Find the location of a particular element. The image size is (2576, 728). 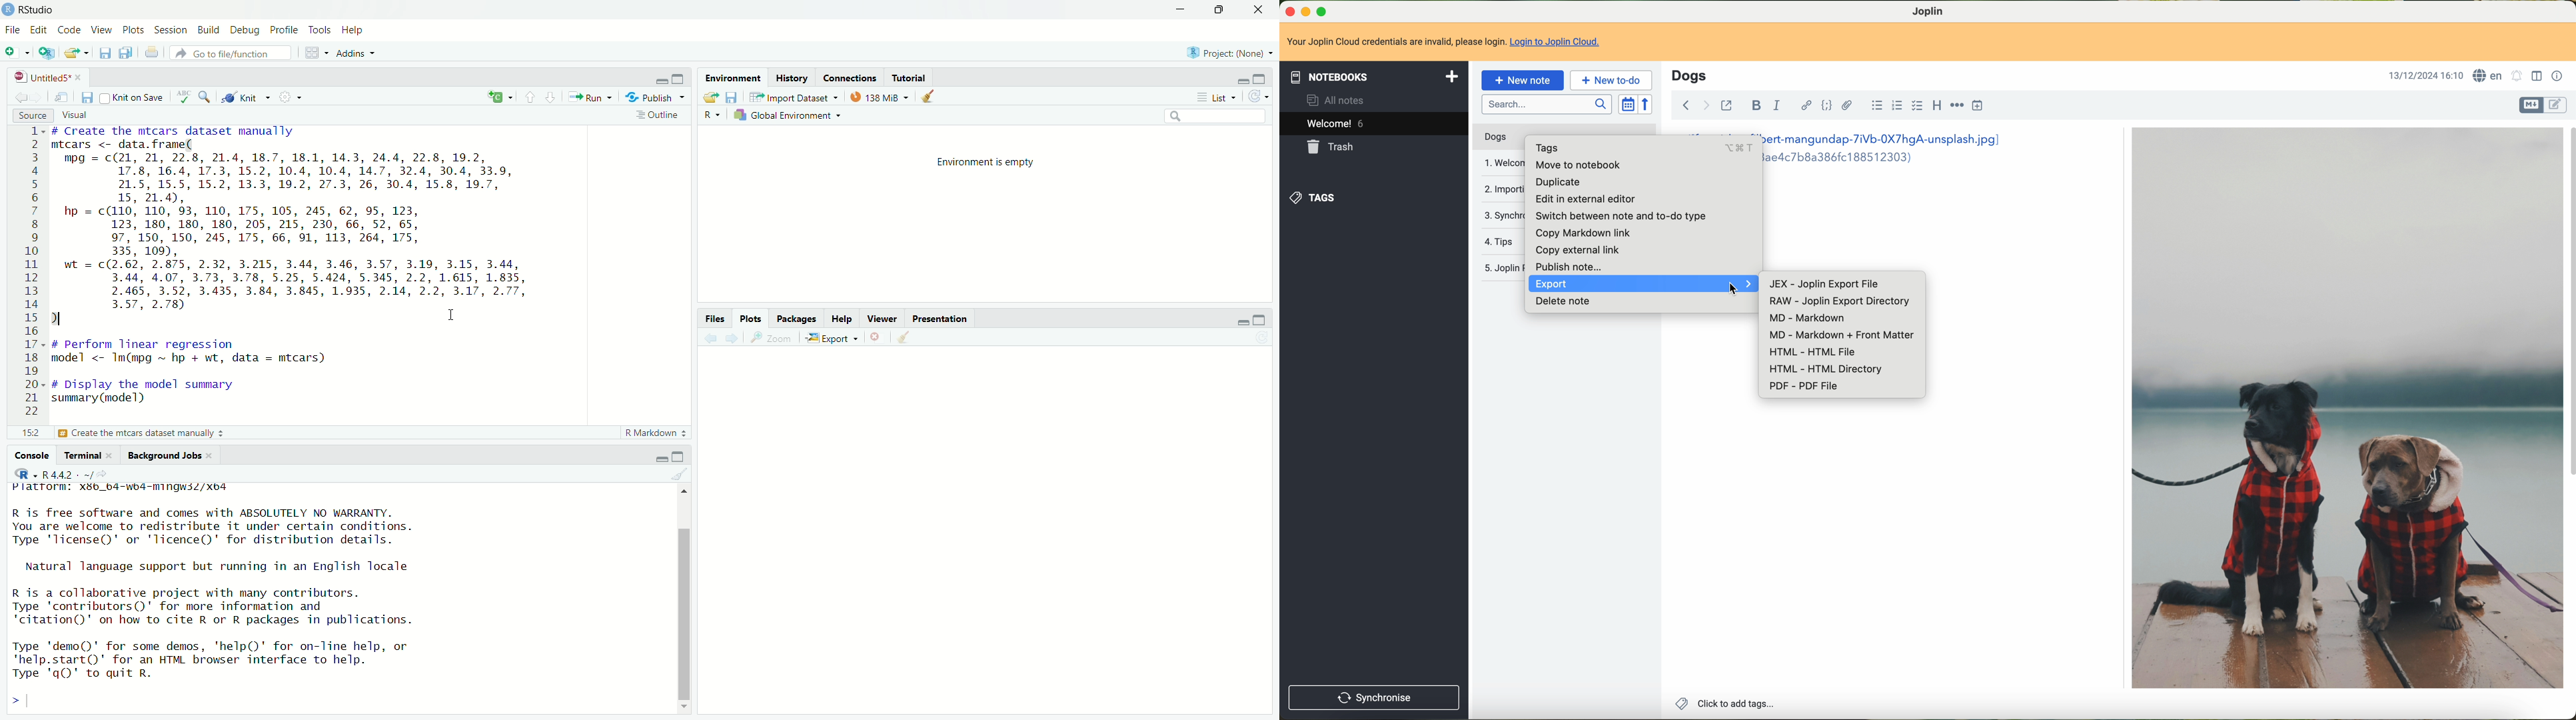

dogs note is located at coordinates (1495, 137).